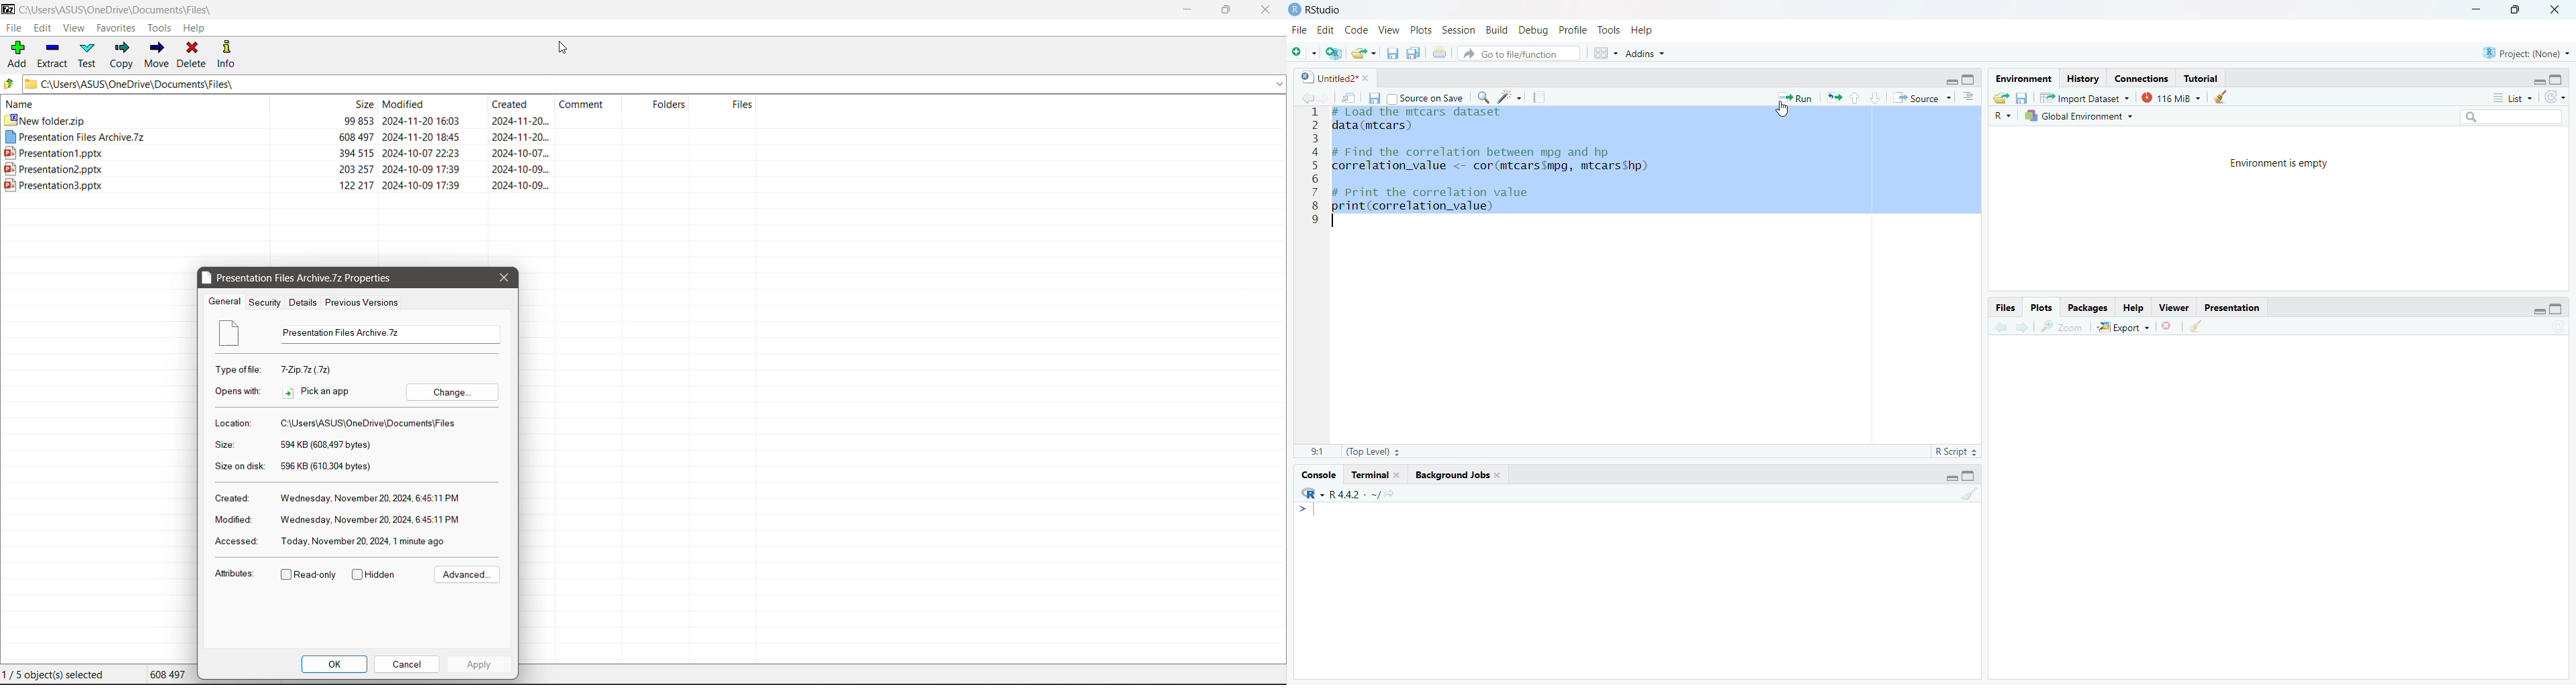  What do you see at coordinates (1421, 30) in the screenshot?
I see `Plots` at bounding box center [1421, 30].